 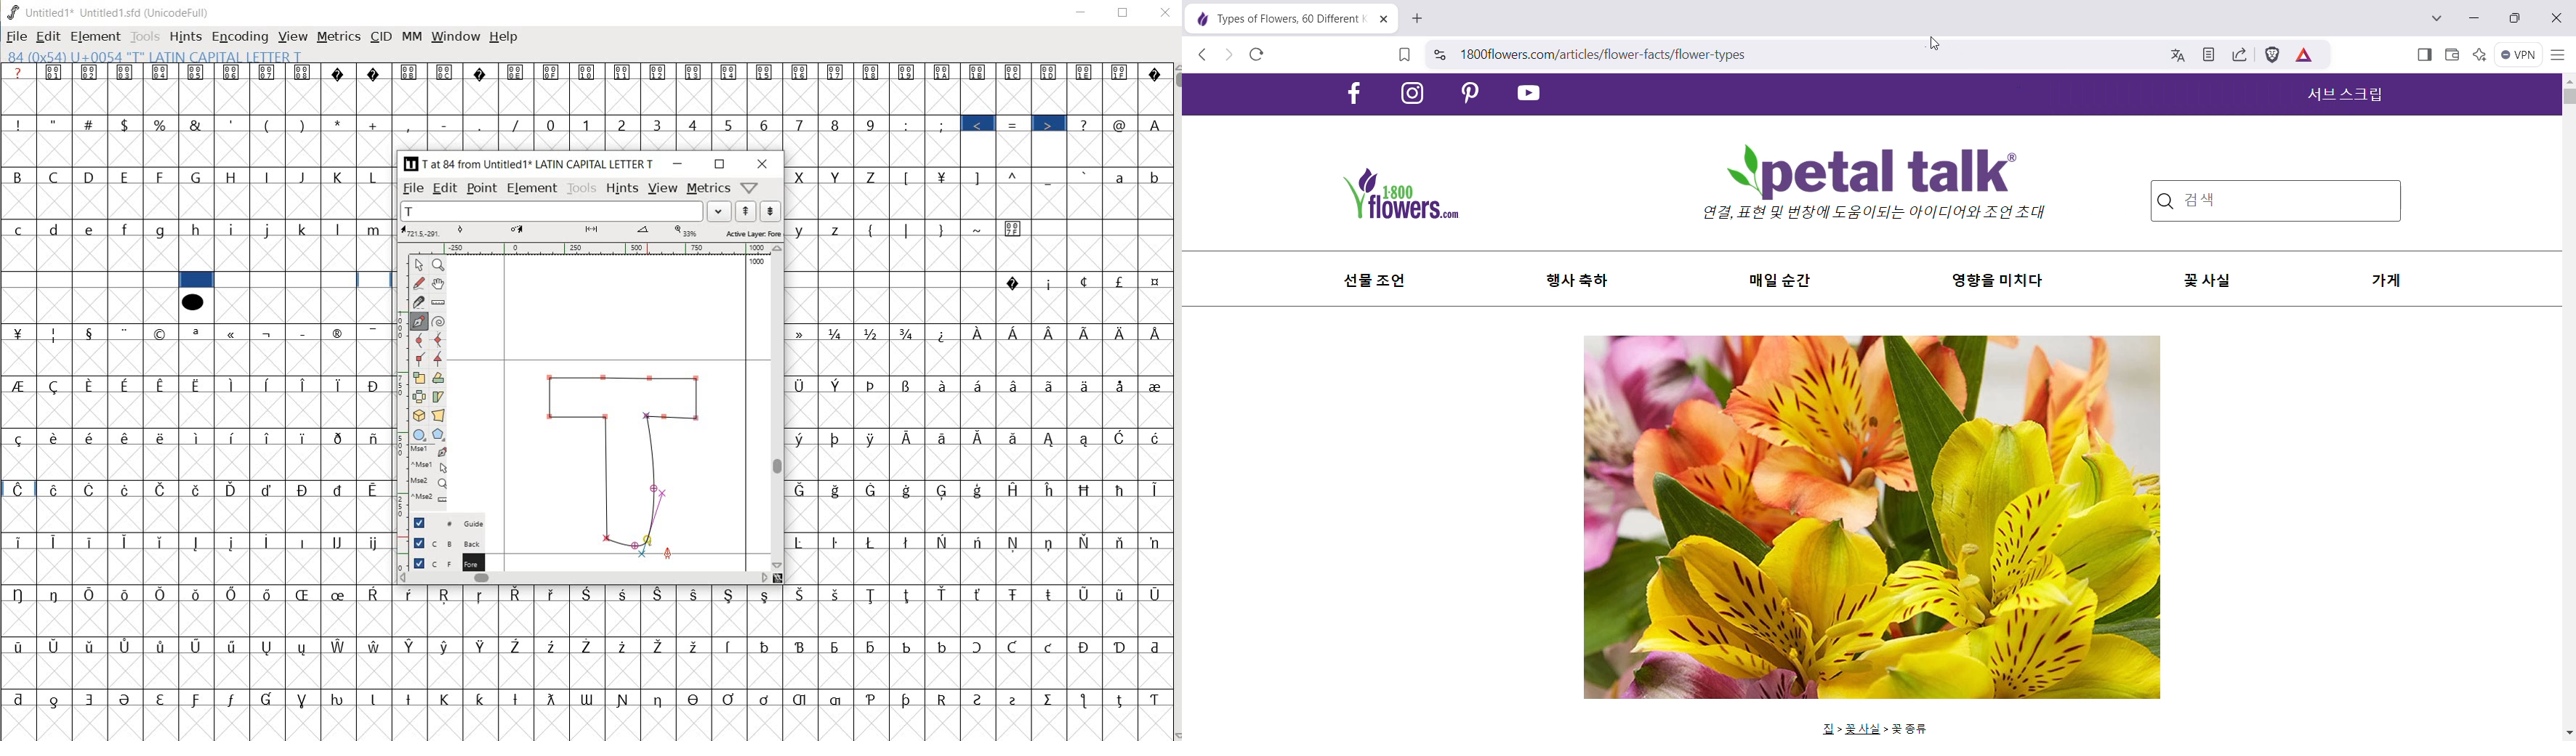 I want to click on Symbol, so click(x=54, y=334).